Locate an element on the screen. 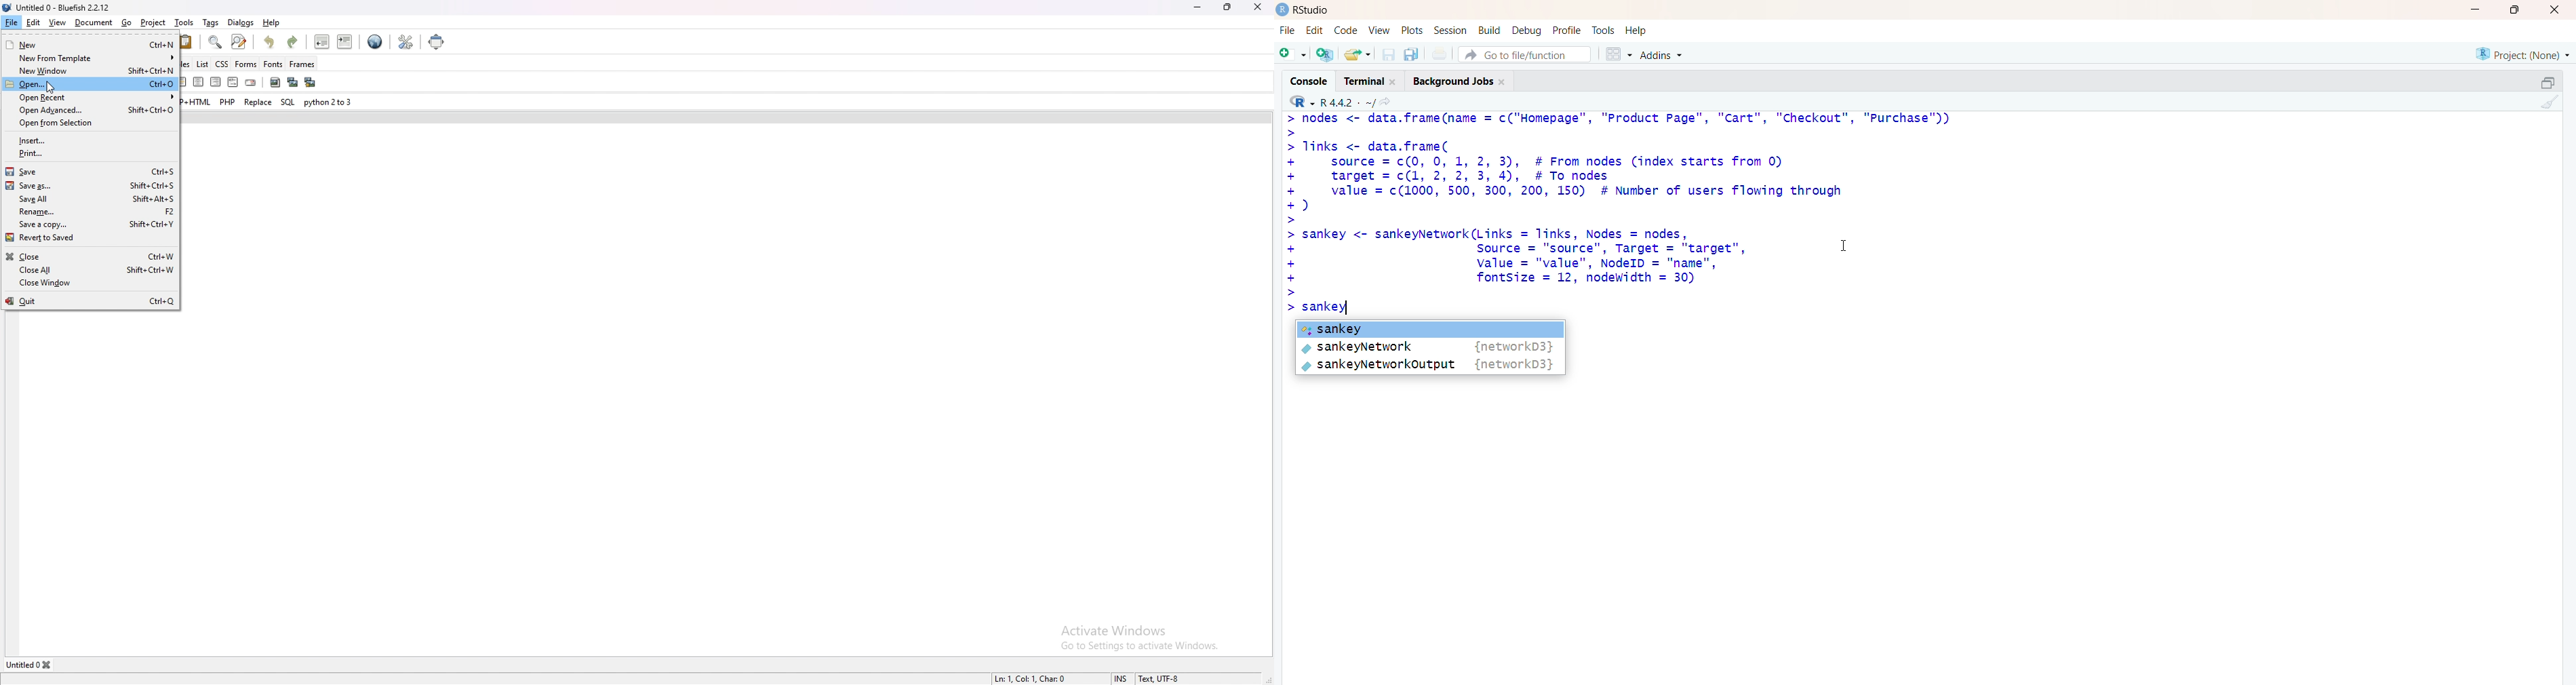 The height and width of the screenshot is (700, 2576). Shifts Ctri+Y is located at coordinates (153, 226).